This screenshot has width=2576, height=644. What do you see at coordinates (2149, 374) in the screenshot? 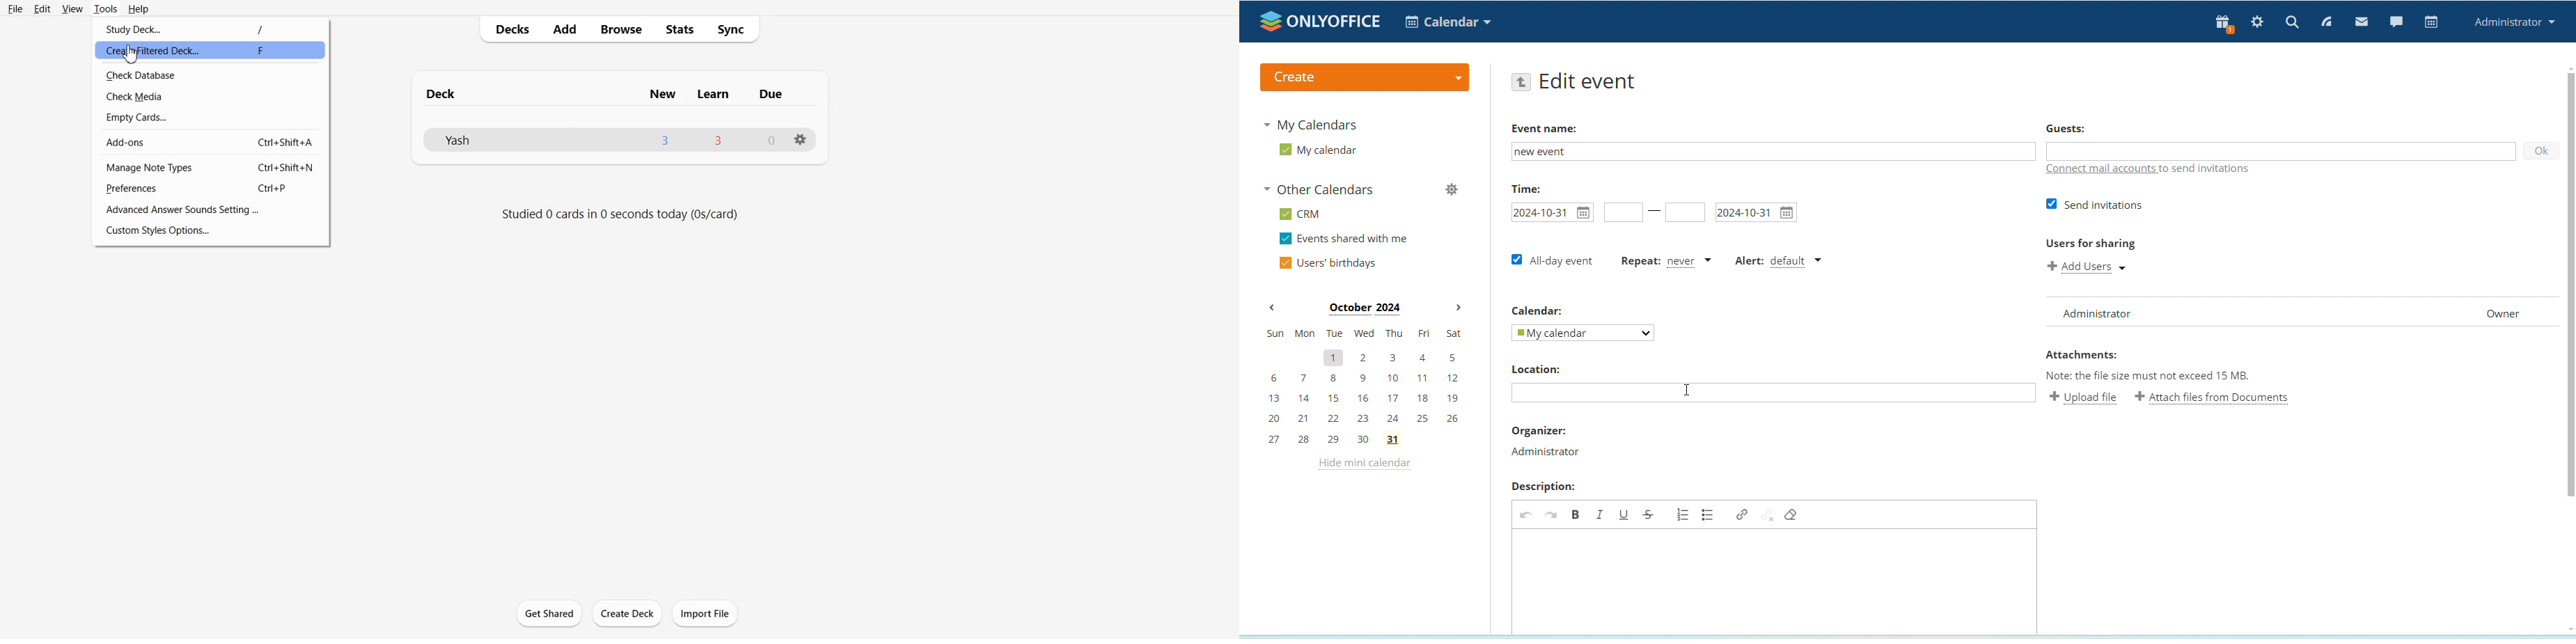
I see `Note: the file size must not exceed 15 mb` at bounding box center [2149, 374].